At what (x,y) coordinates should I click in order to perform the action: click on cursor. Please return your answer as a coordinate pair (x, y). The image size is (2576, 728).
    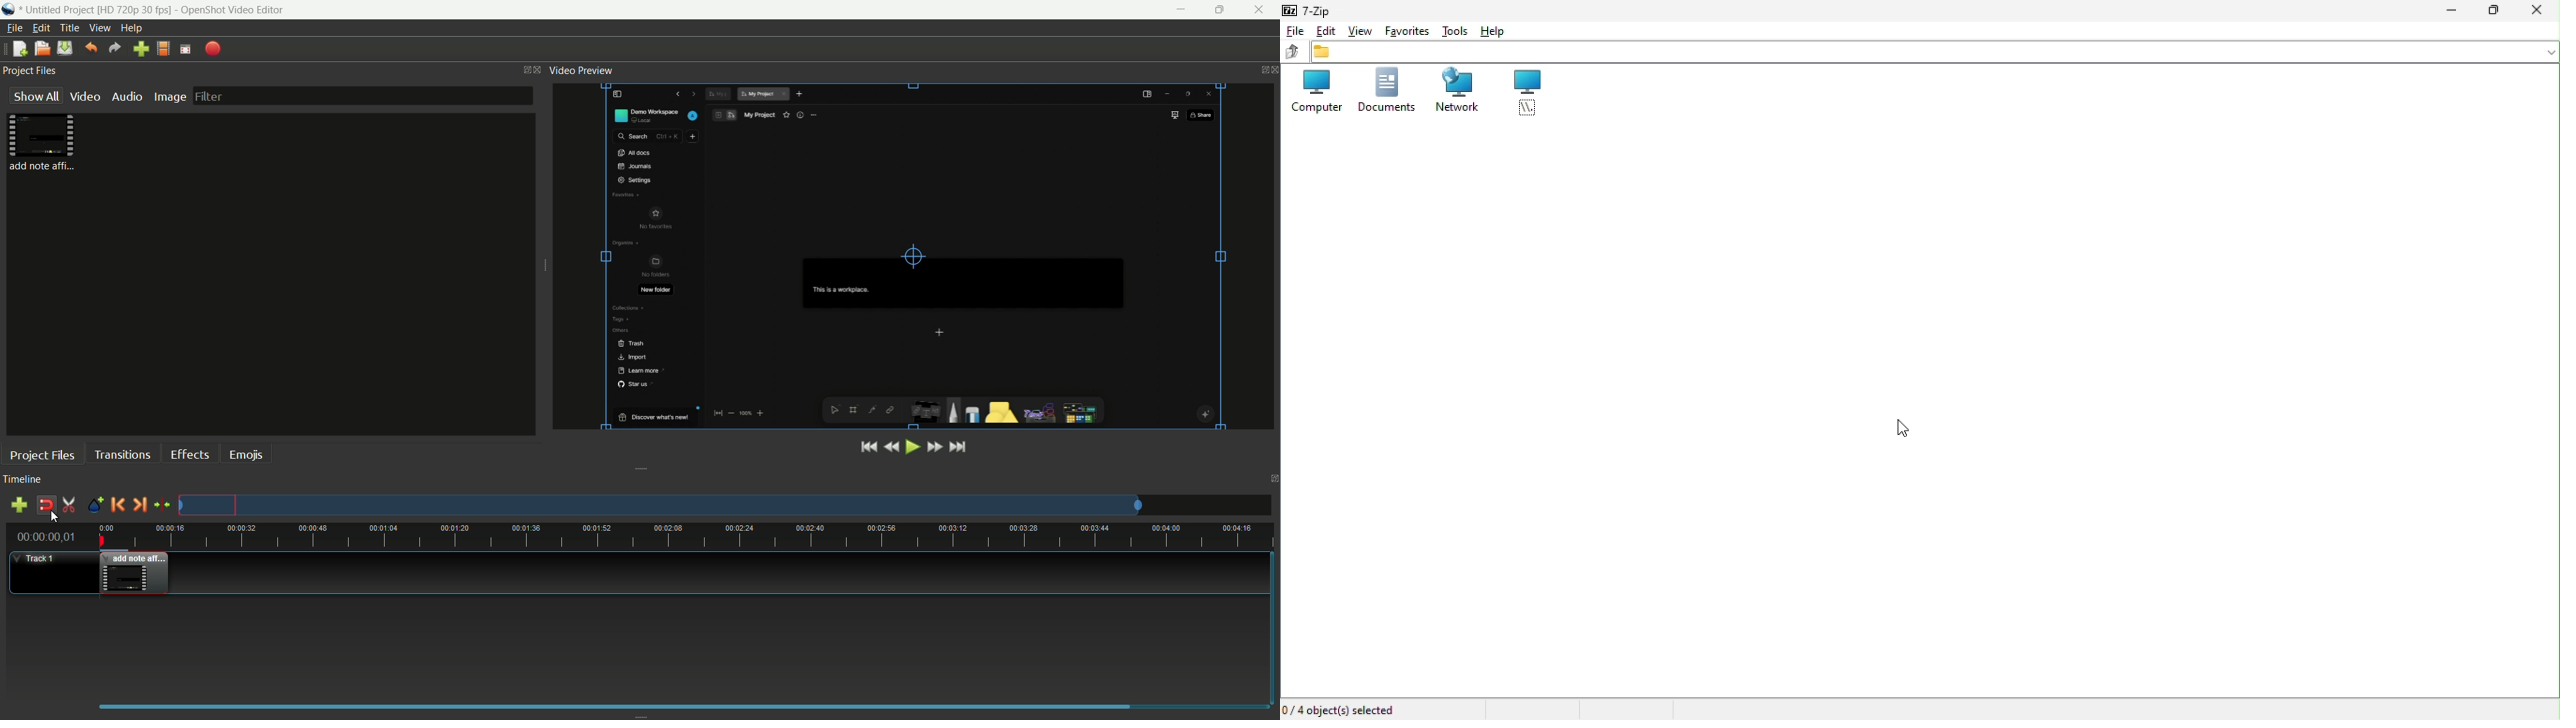
    Looking at the image, I should click on (53, 521).